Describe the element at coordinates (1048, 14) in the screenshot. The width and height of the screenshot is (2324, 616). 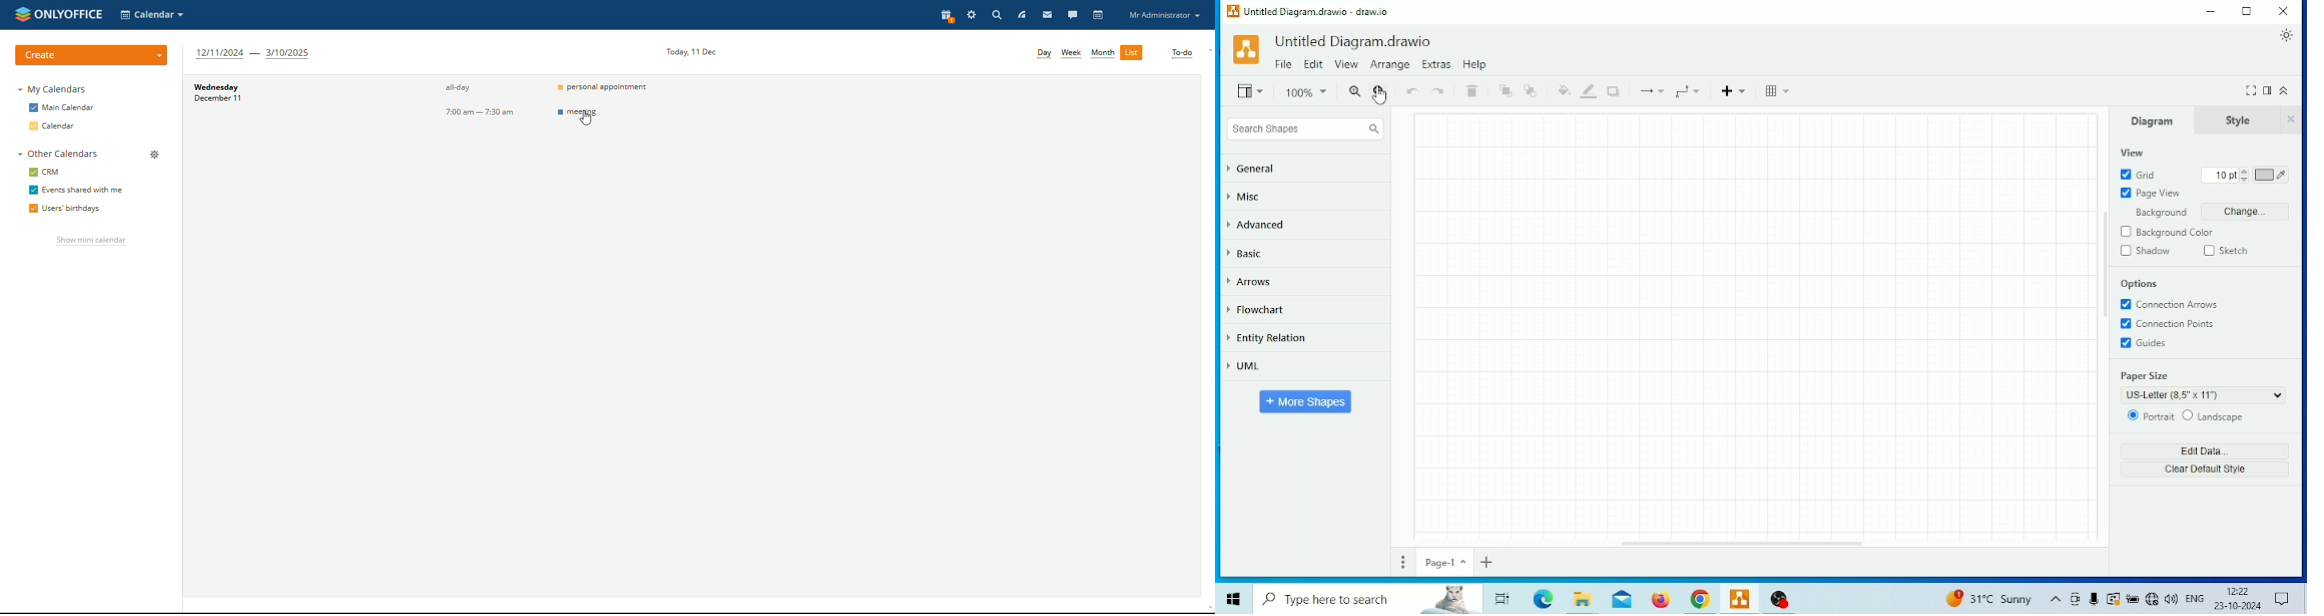
I see `mail` at that location.